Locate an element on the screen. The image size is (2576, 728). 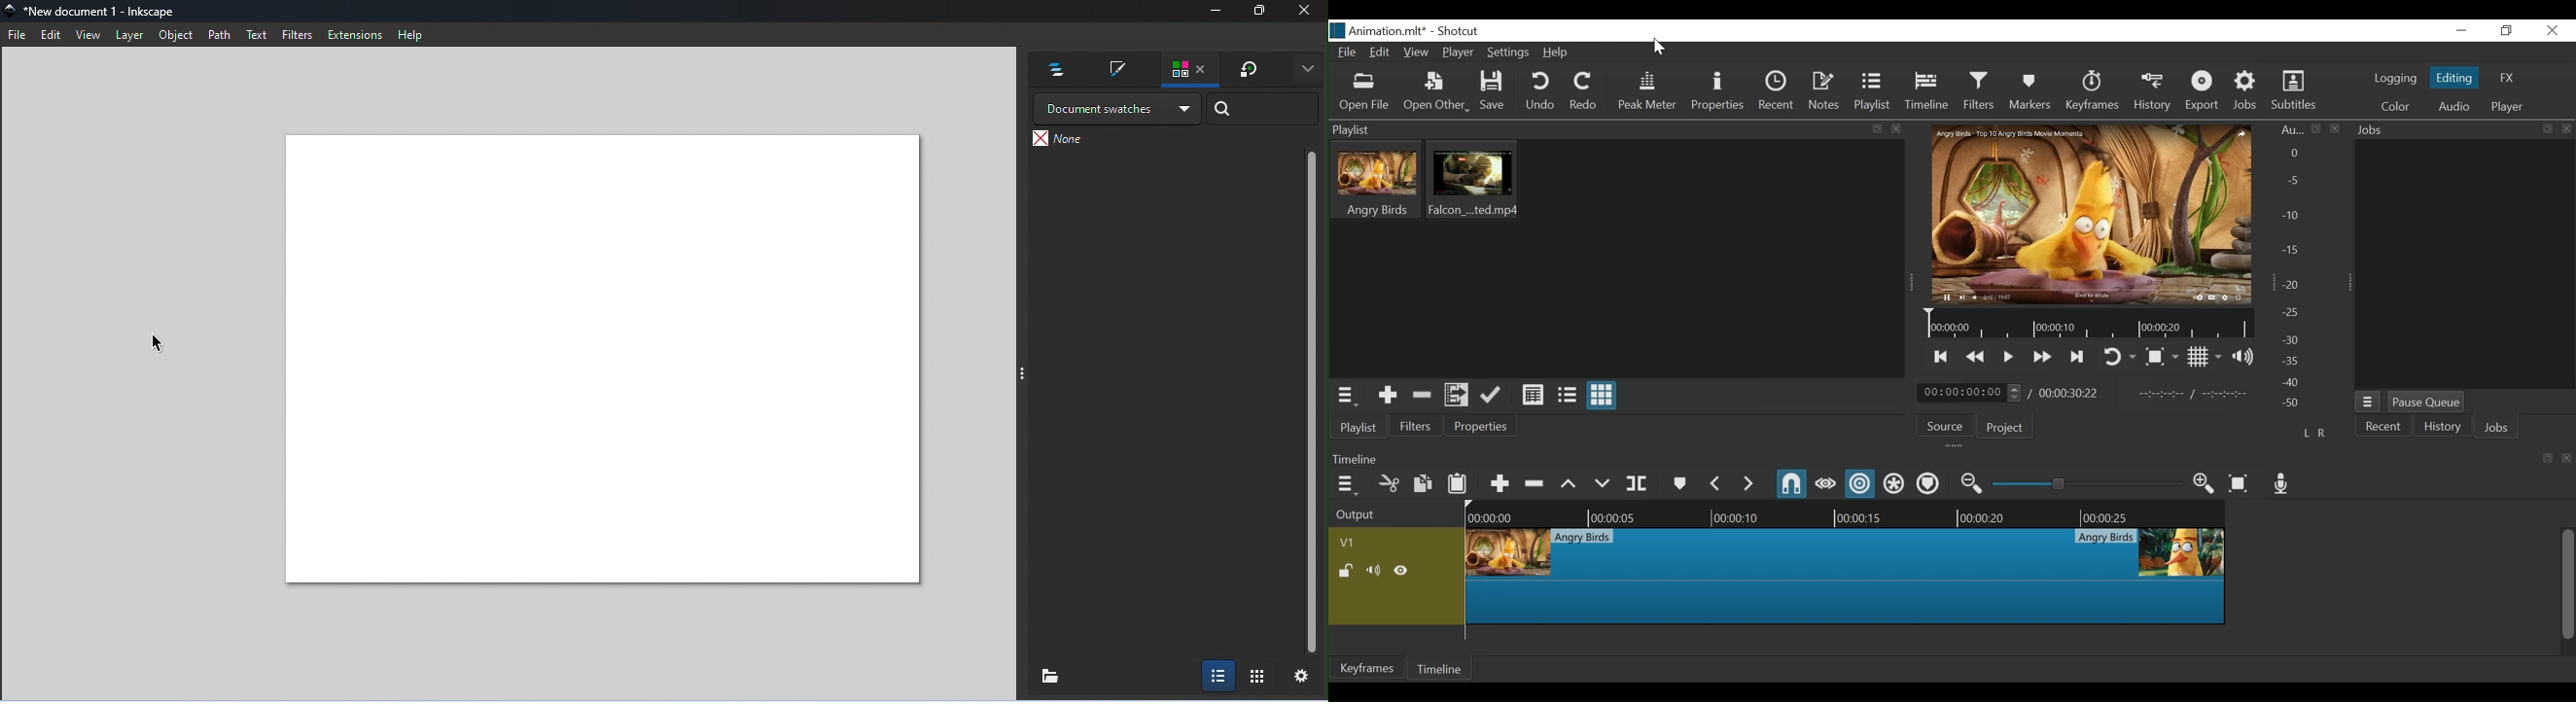
Source is located at coordinates (1945, 426).